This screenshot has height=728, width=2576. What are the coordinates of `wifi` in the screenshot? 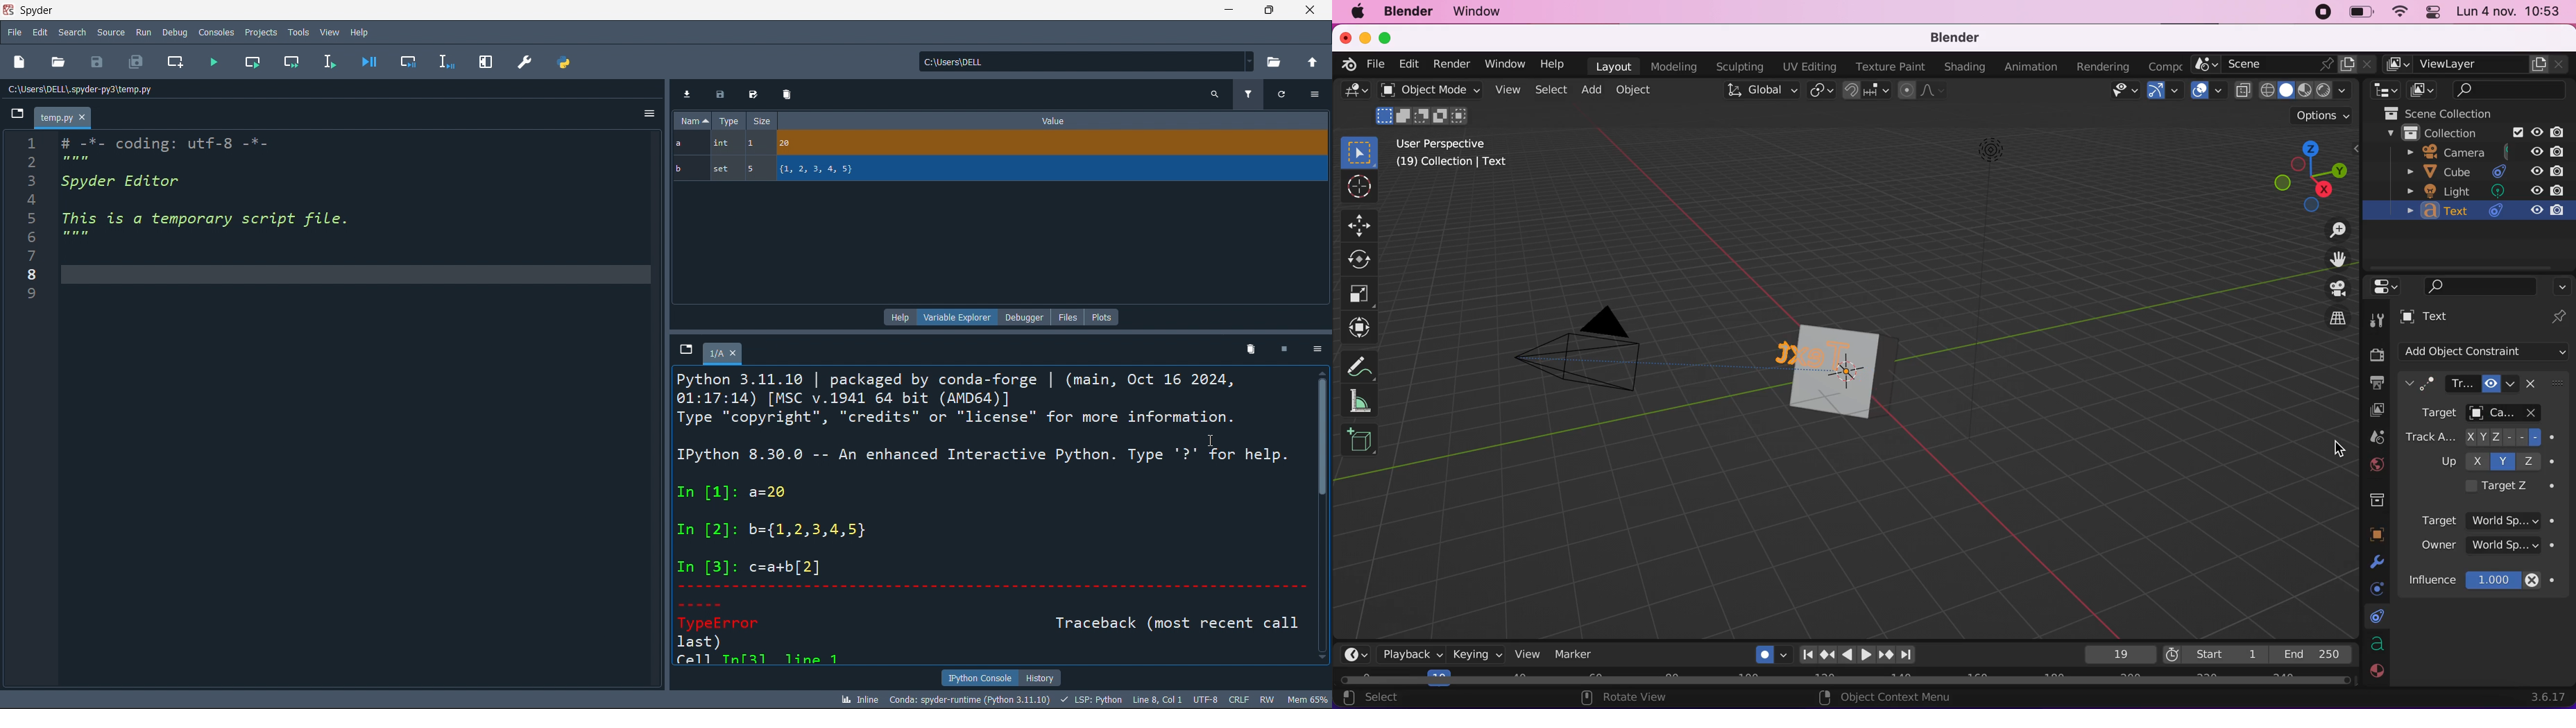 It's located at (2400, 13).